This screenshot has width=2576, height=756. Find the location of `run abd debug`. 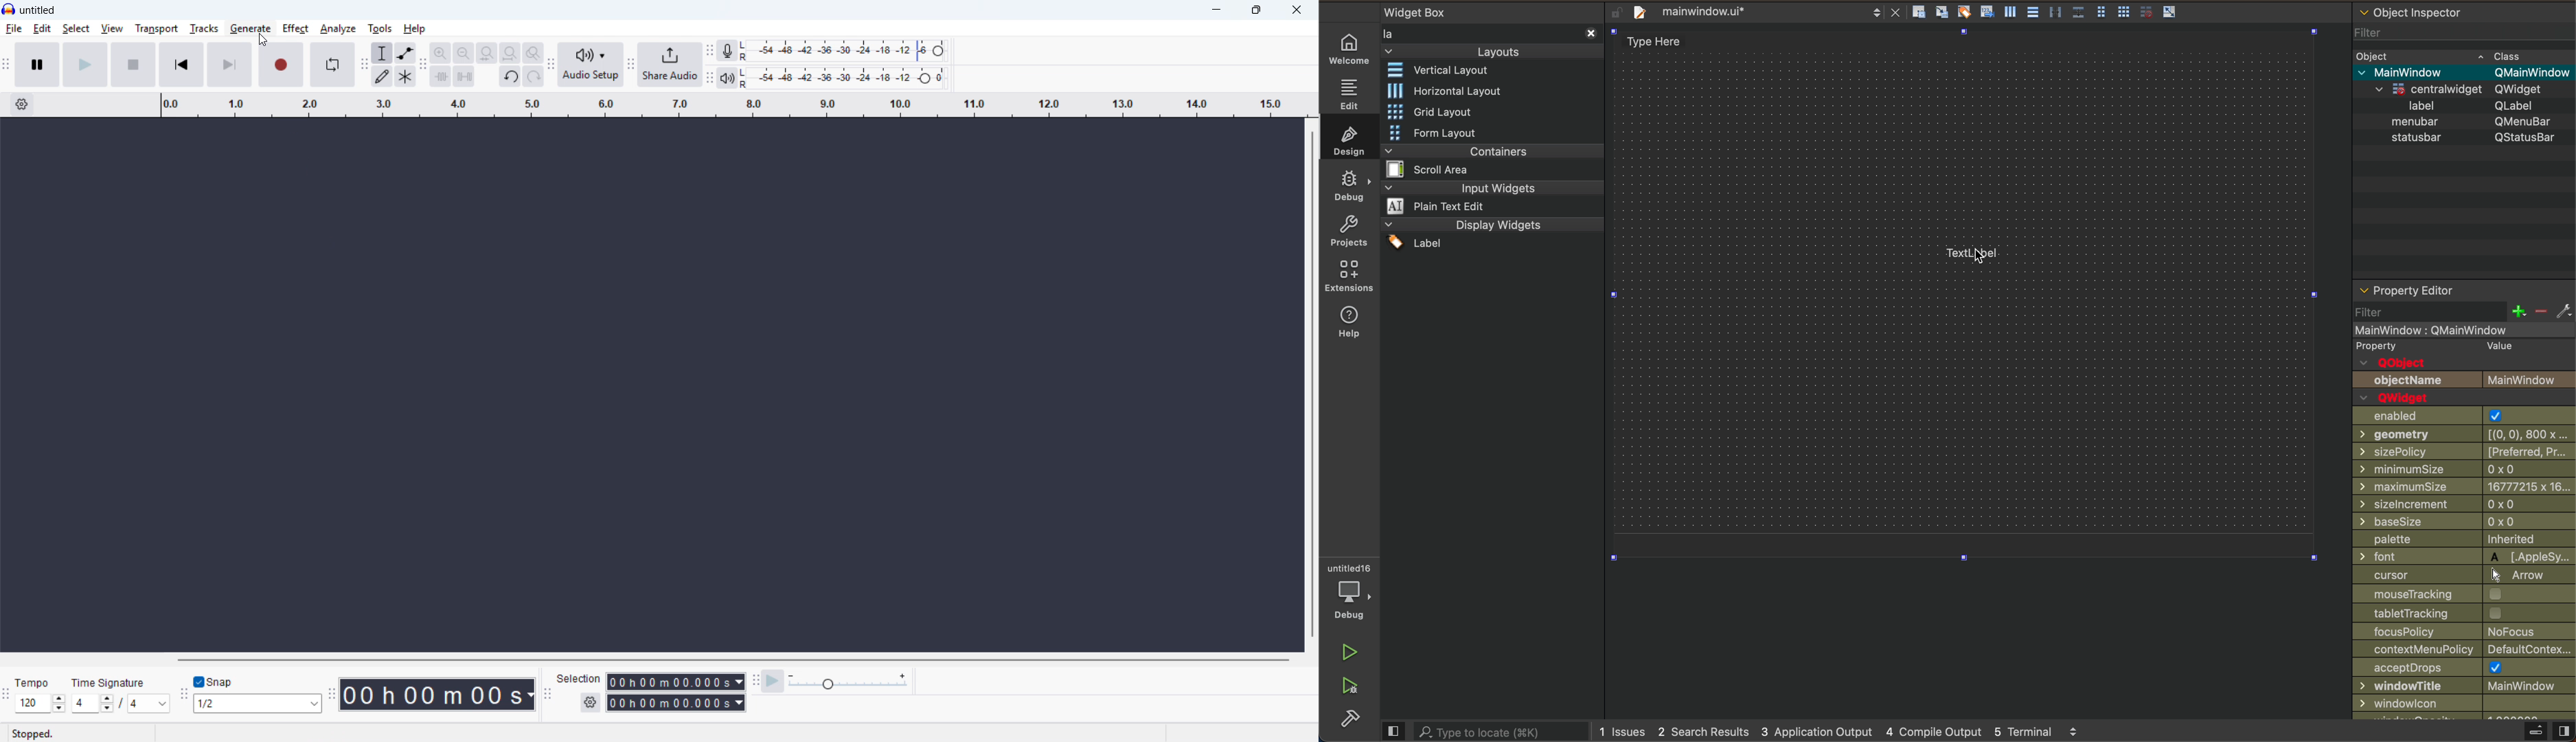

run abd debug is located at coordinates (1354, 692).